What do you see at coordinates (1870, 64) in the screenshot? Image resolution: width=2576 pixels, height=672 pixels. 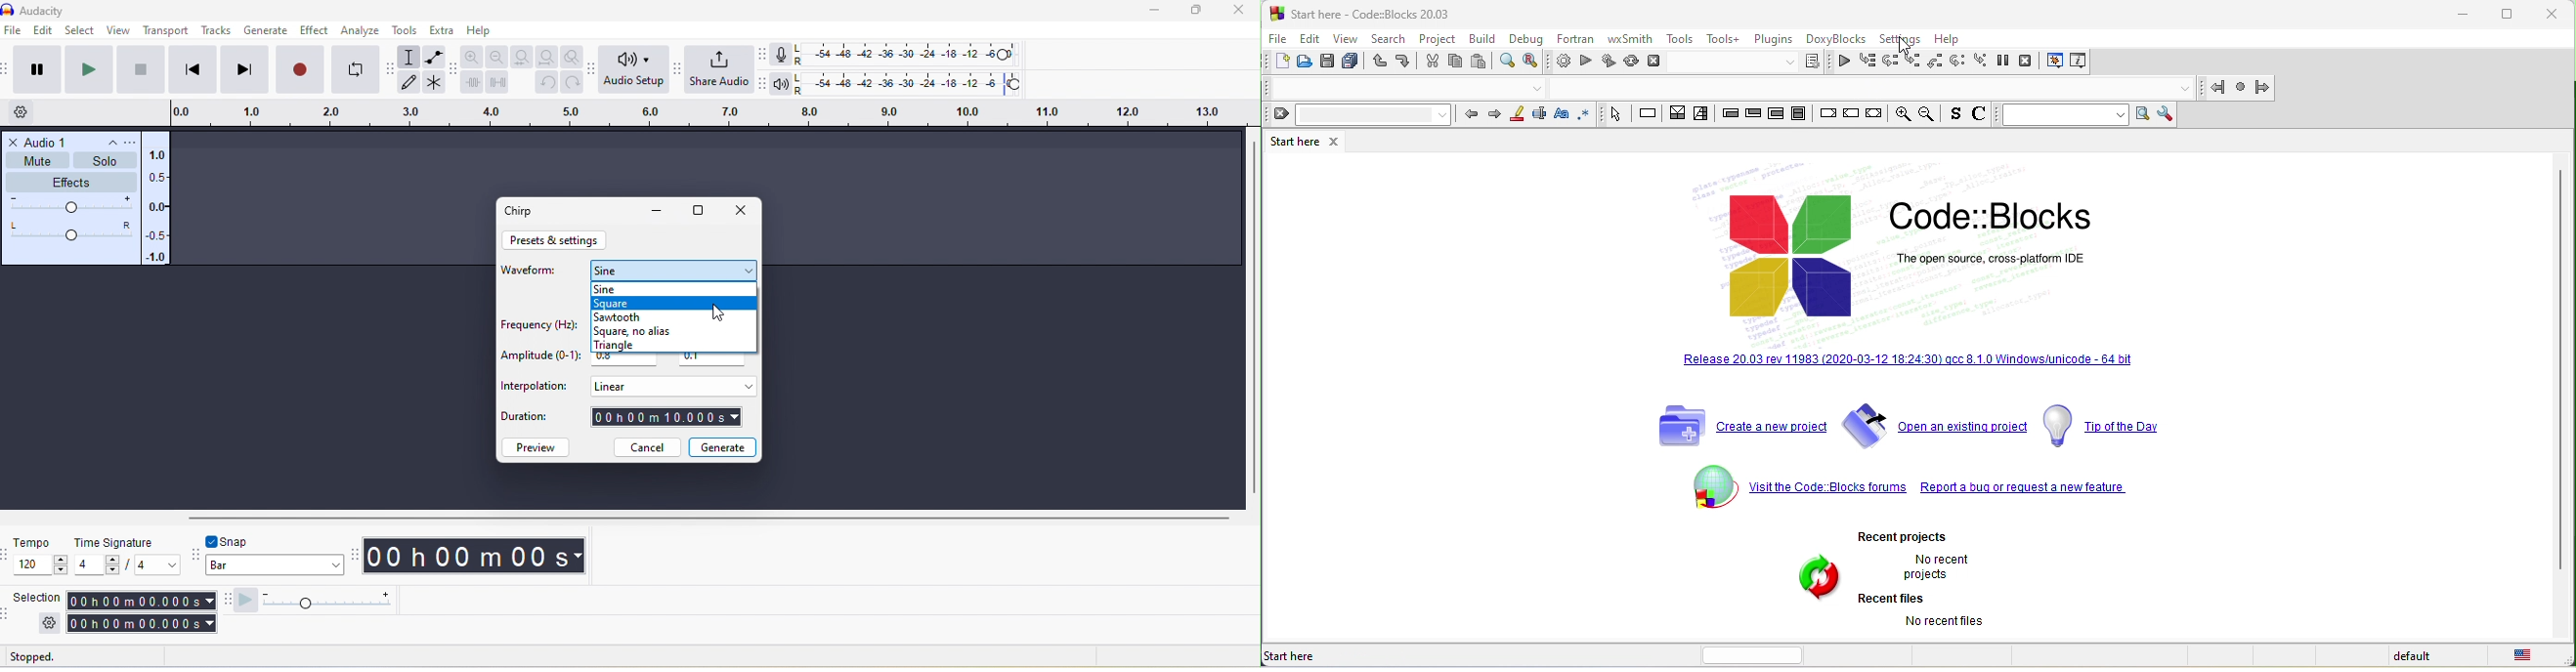 I see `run to cursor` at bounding box center [1870, 64].